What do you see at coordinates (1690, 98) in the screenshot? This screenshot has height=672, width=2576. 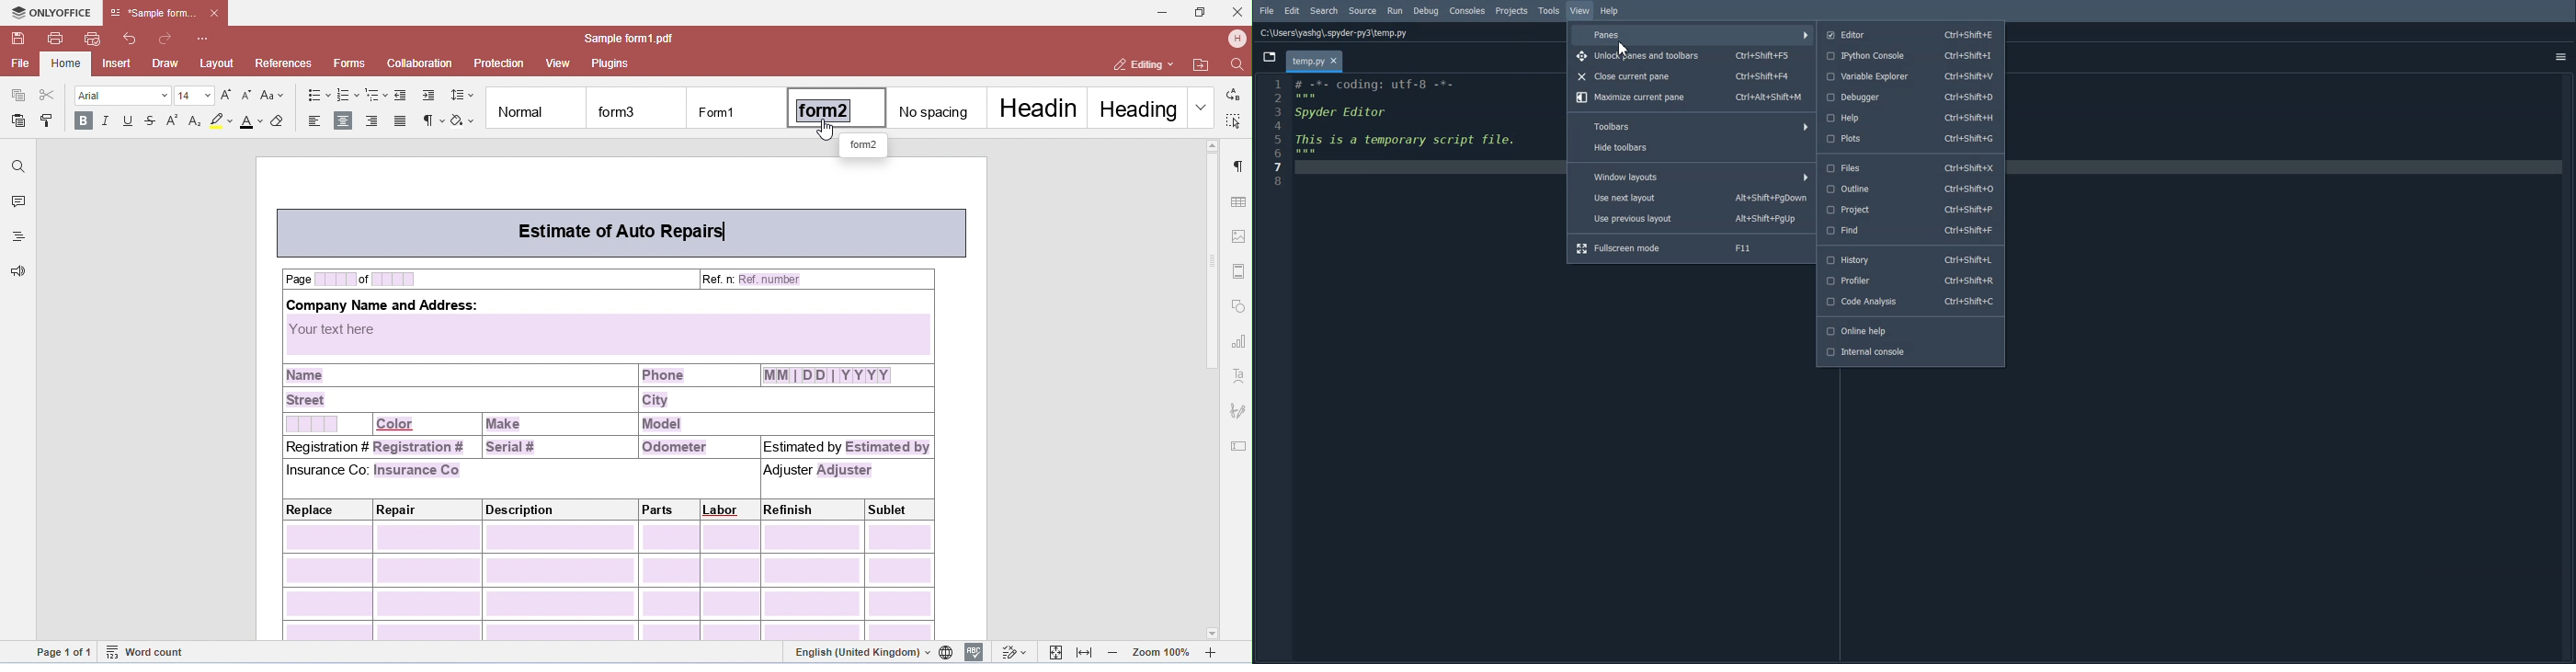 I see `Maximize current pane` at bounding box center [1690, 98].